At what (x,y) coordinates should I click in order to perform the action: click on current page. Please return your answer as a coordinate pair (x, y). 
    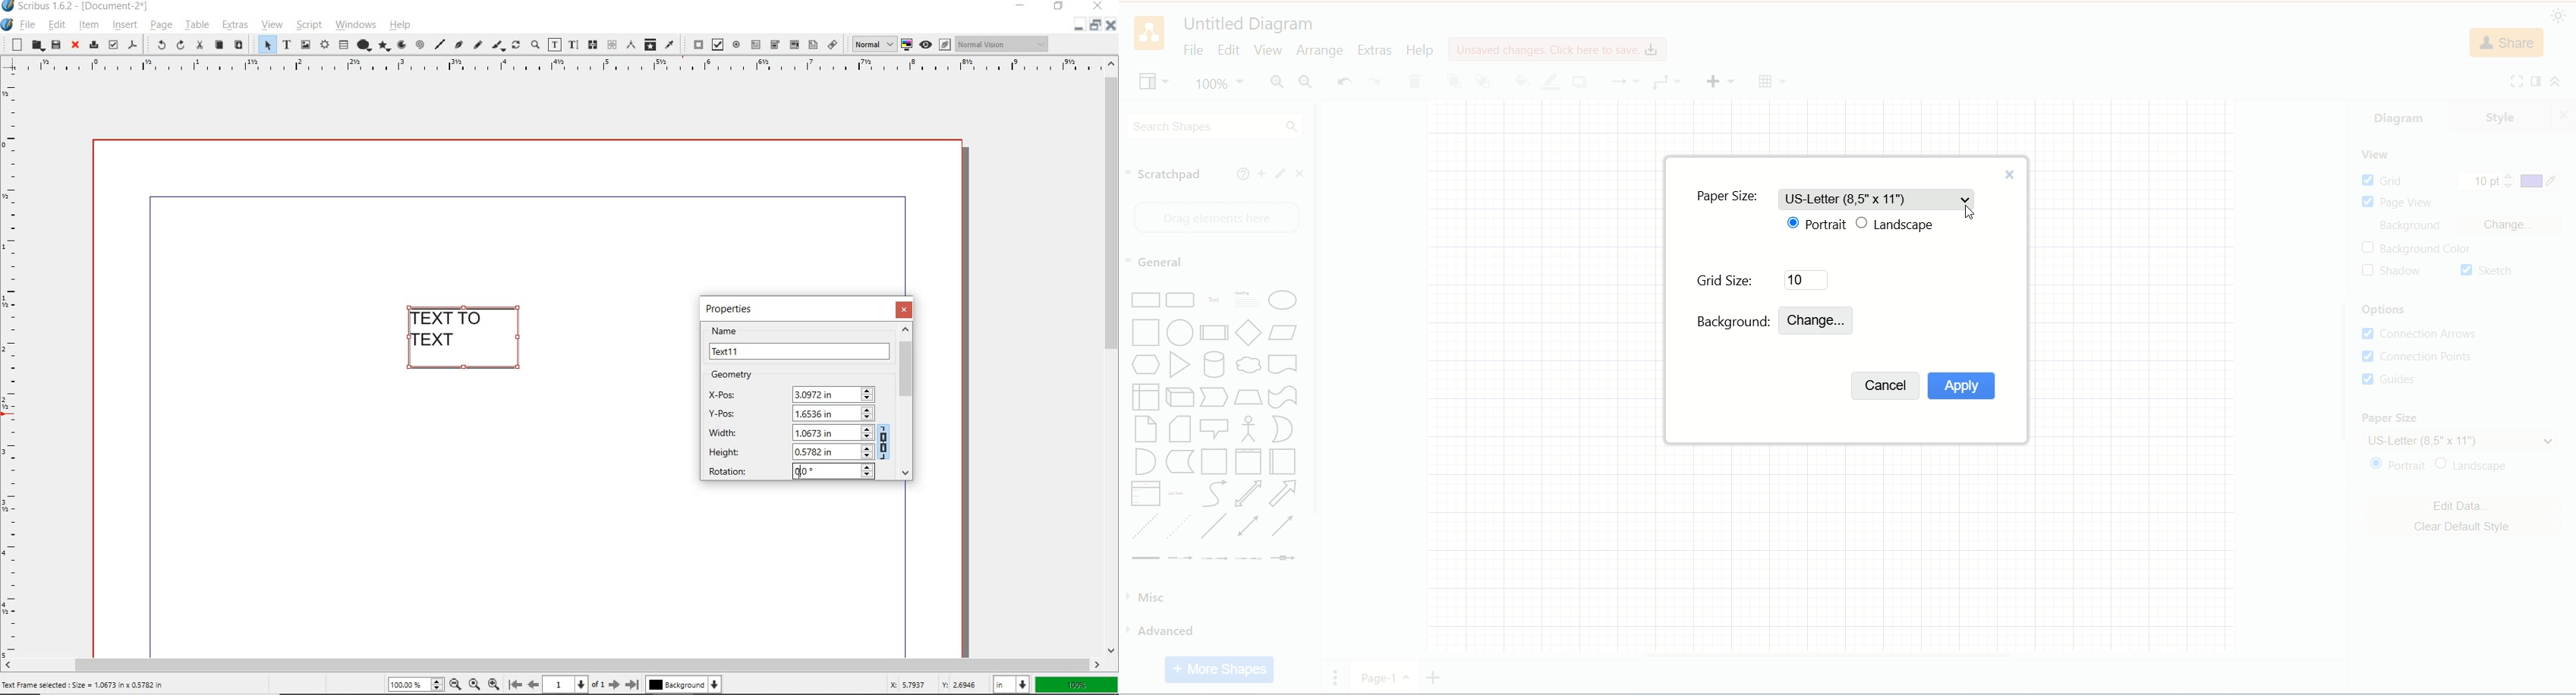
    Looking at the image, I should click on (577, 684).